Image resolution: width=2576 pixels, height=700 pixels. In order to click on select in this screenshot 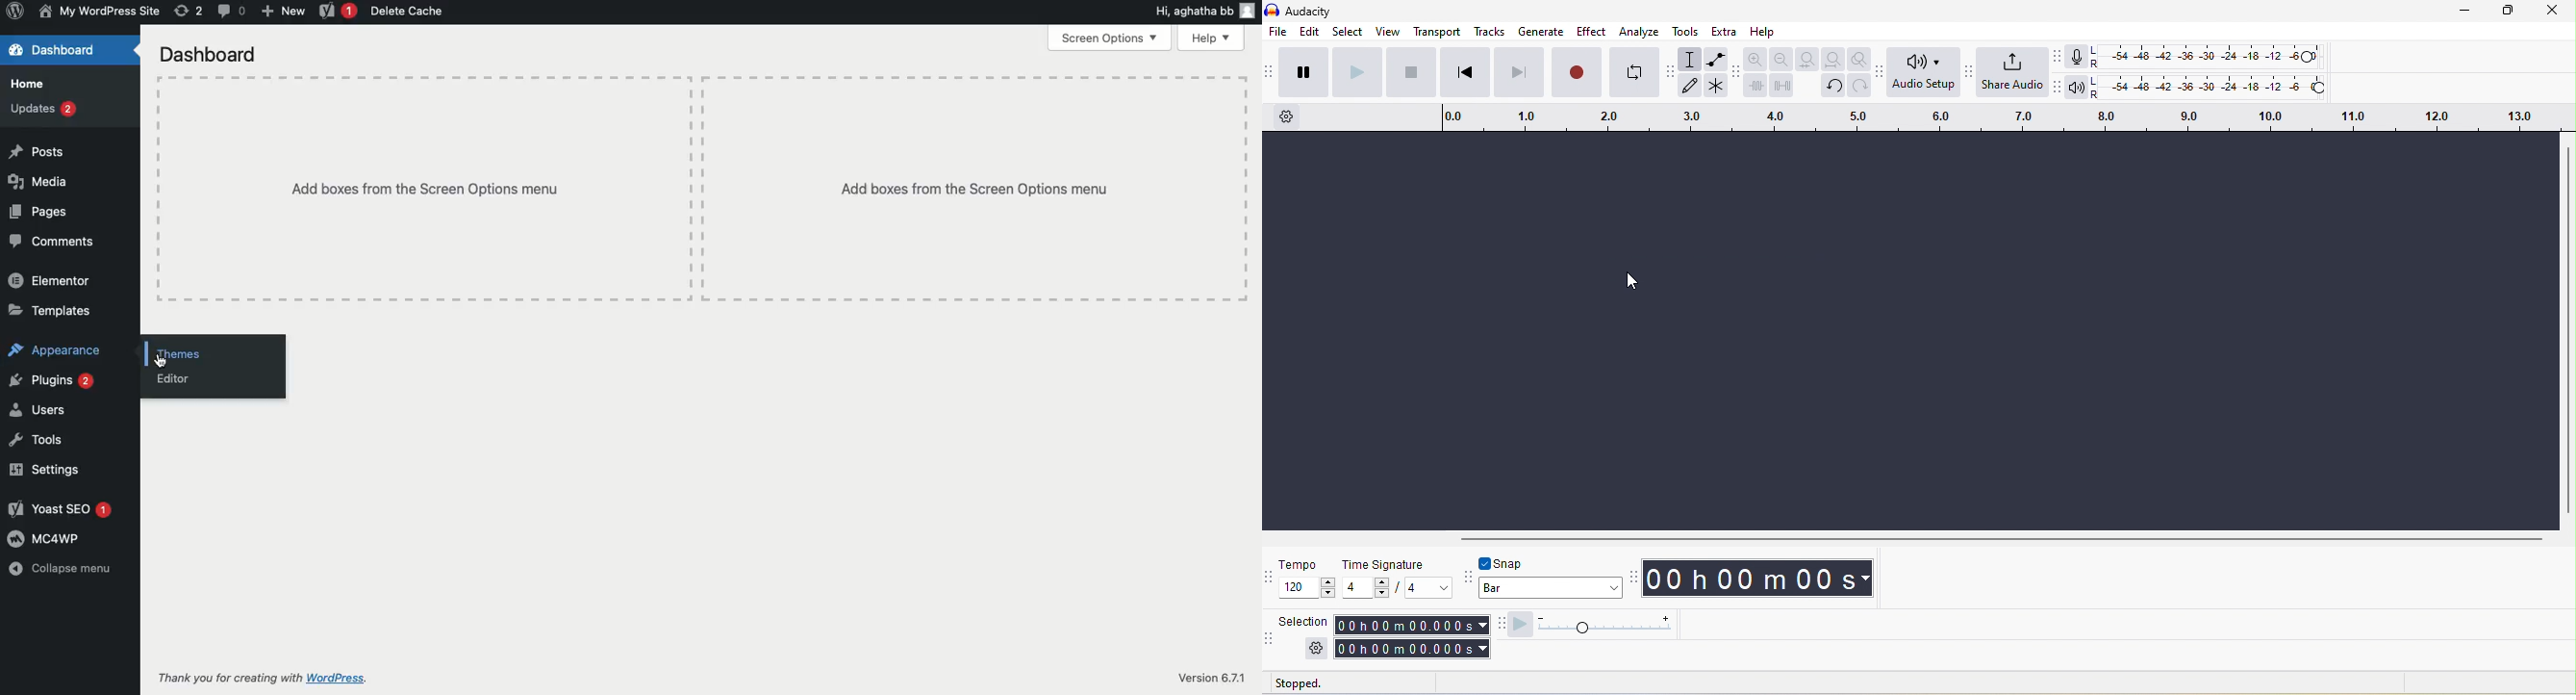, I will do `click(1348, 31)`.